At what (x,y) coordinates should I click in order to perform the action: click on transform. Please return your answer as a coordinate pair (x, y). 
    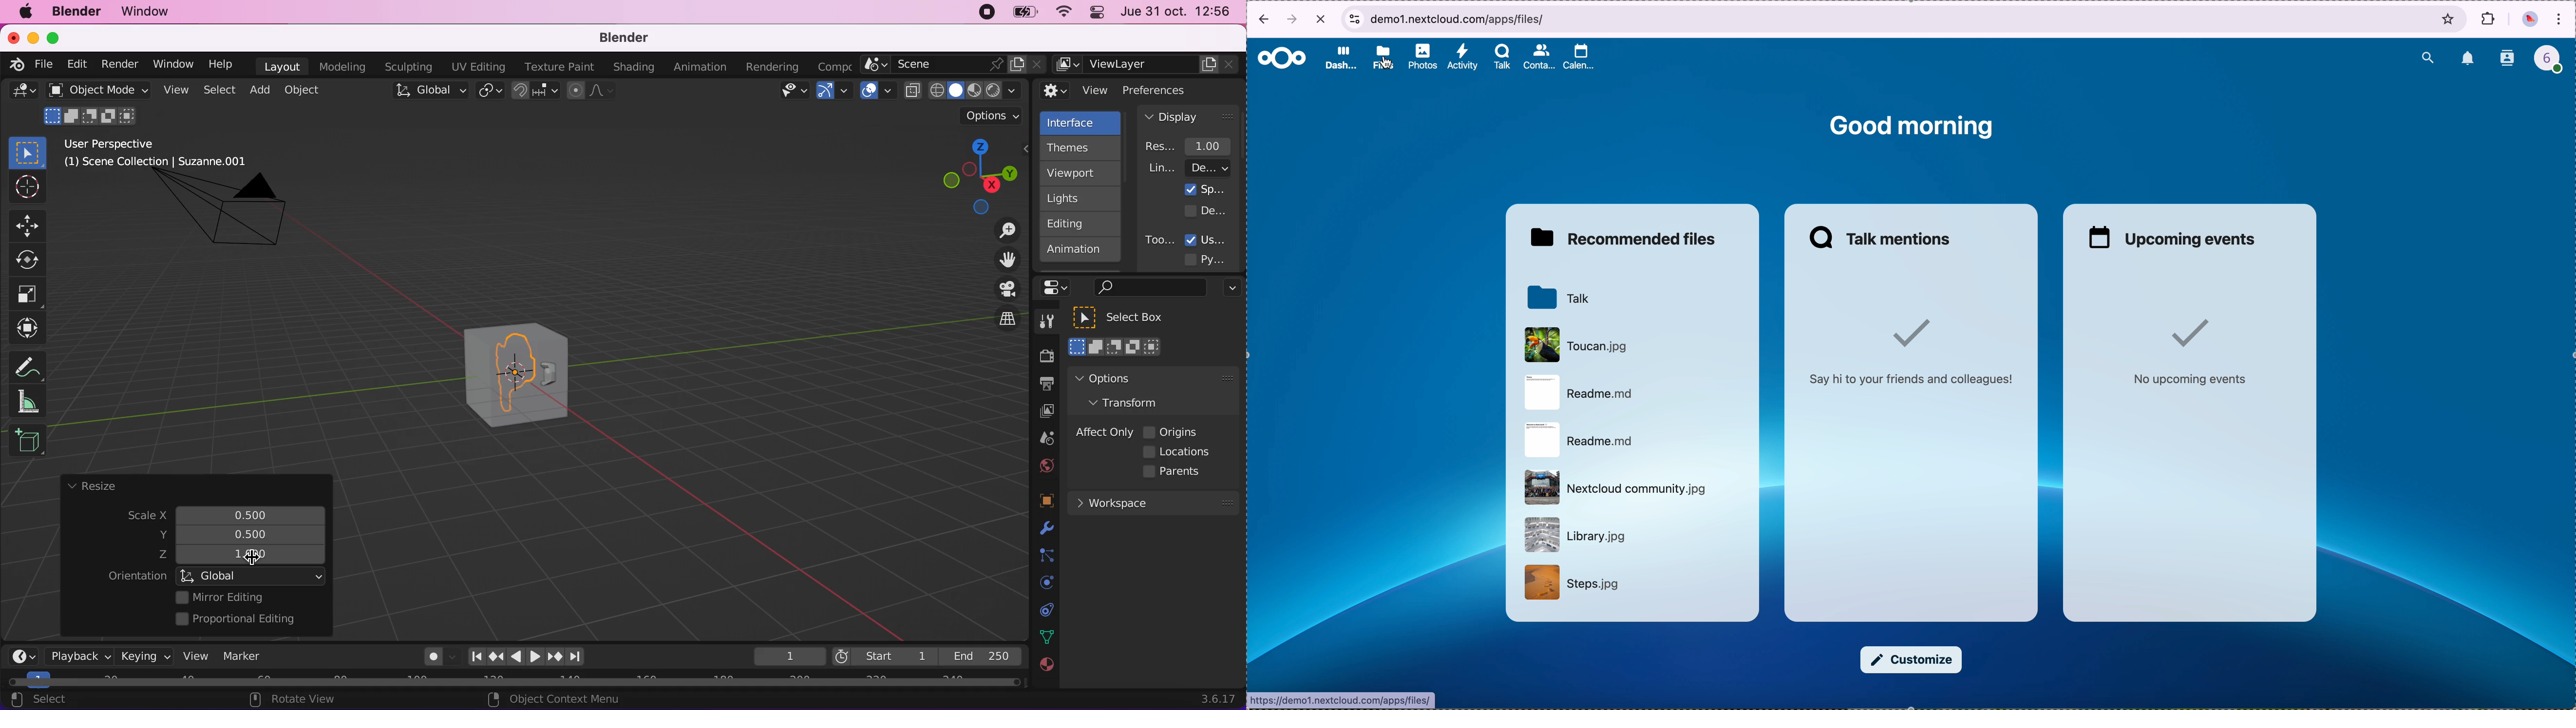
    Looking at the image, I should click on (30, 328).